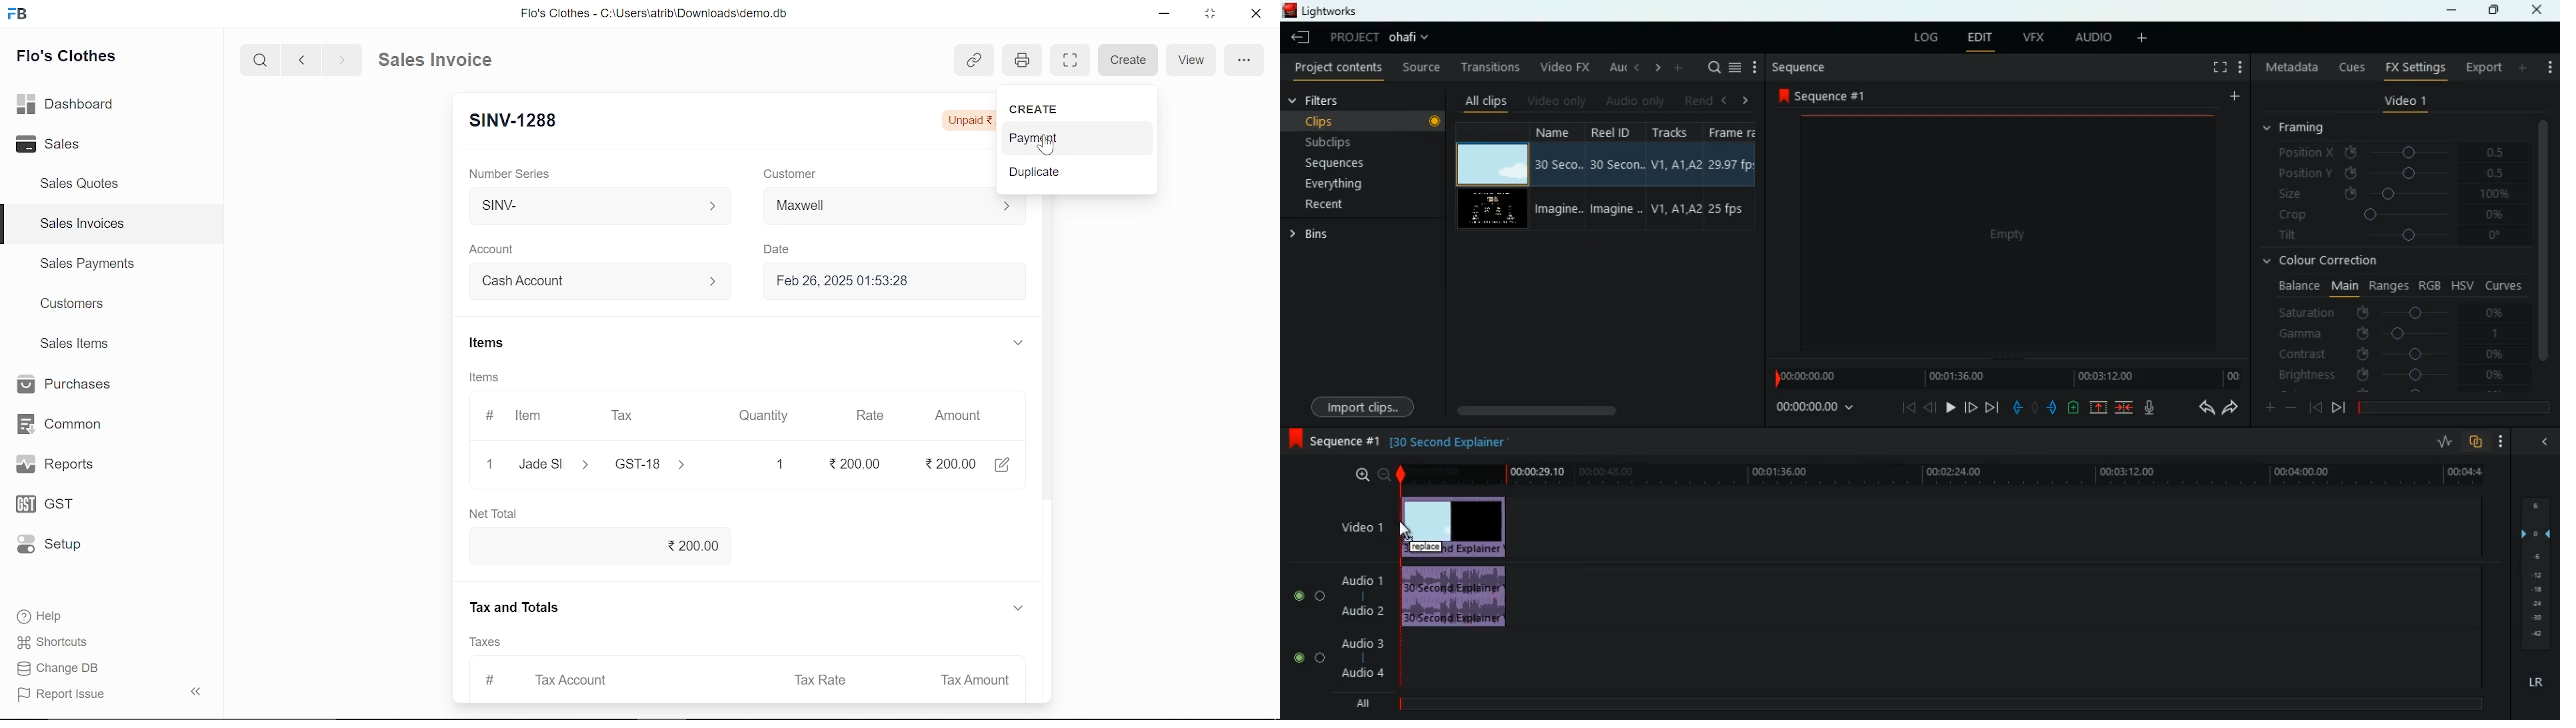 Image resolution: width=2576 pixels, height=728 pixels. I want to click on join, so click(2126, 407).